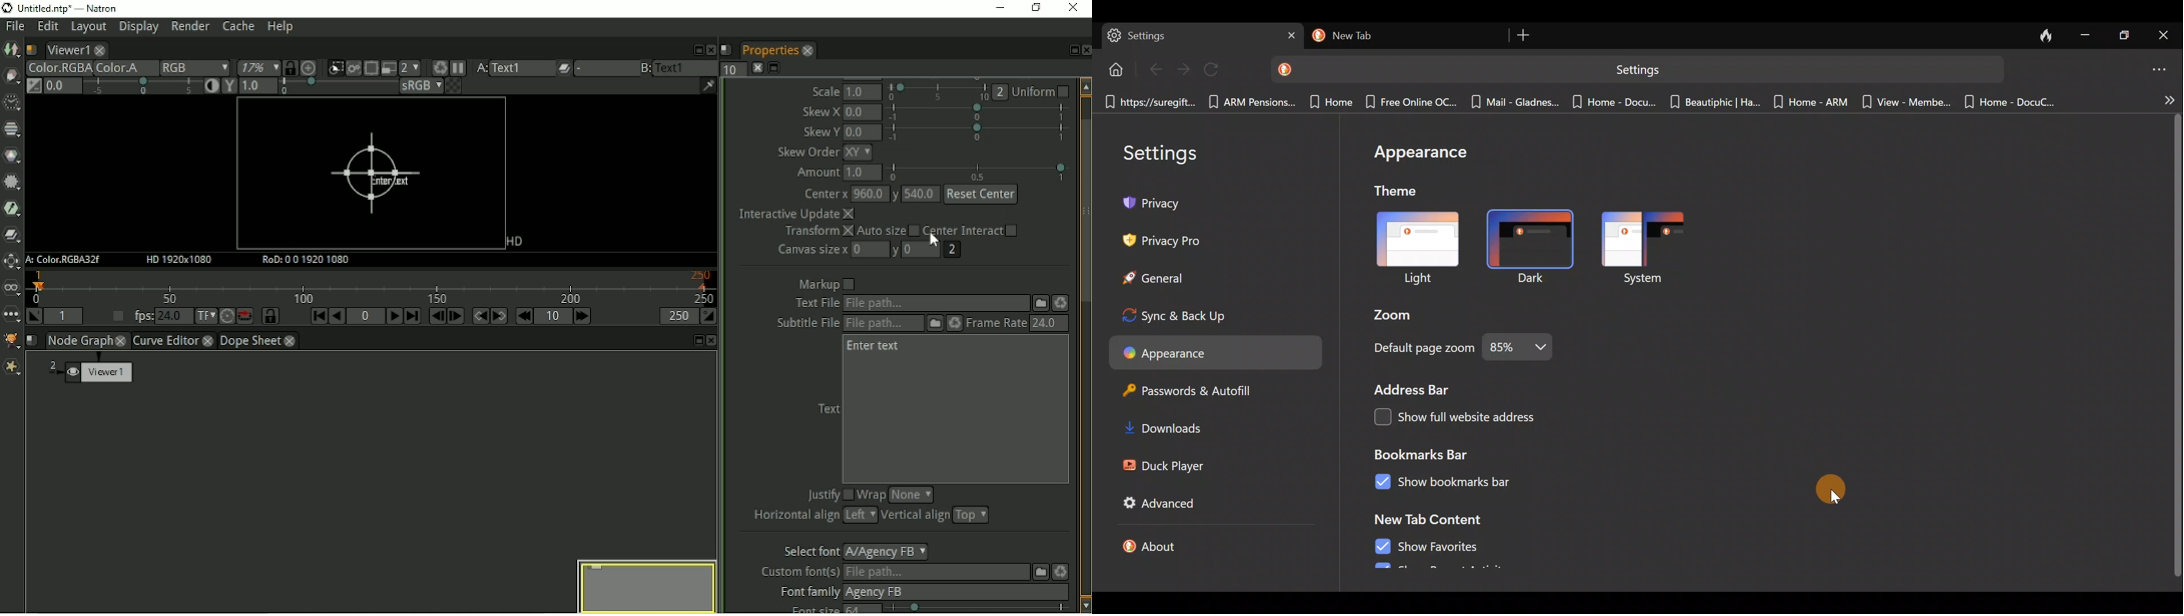 Image resolution: width=2184 pixels, height=616 pixels. Describe the element at coordinates (1158, 202) in the screenshot. I see `Privacy` at that location.